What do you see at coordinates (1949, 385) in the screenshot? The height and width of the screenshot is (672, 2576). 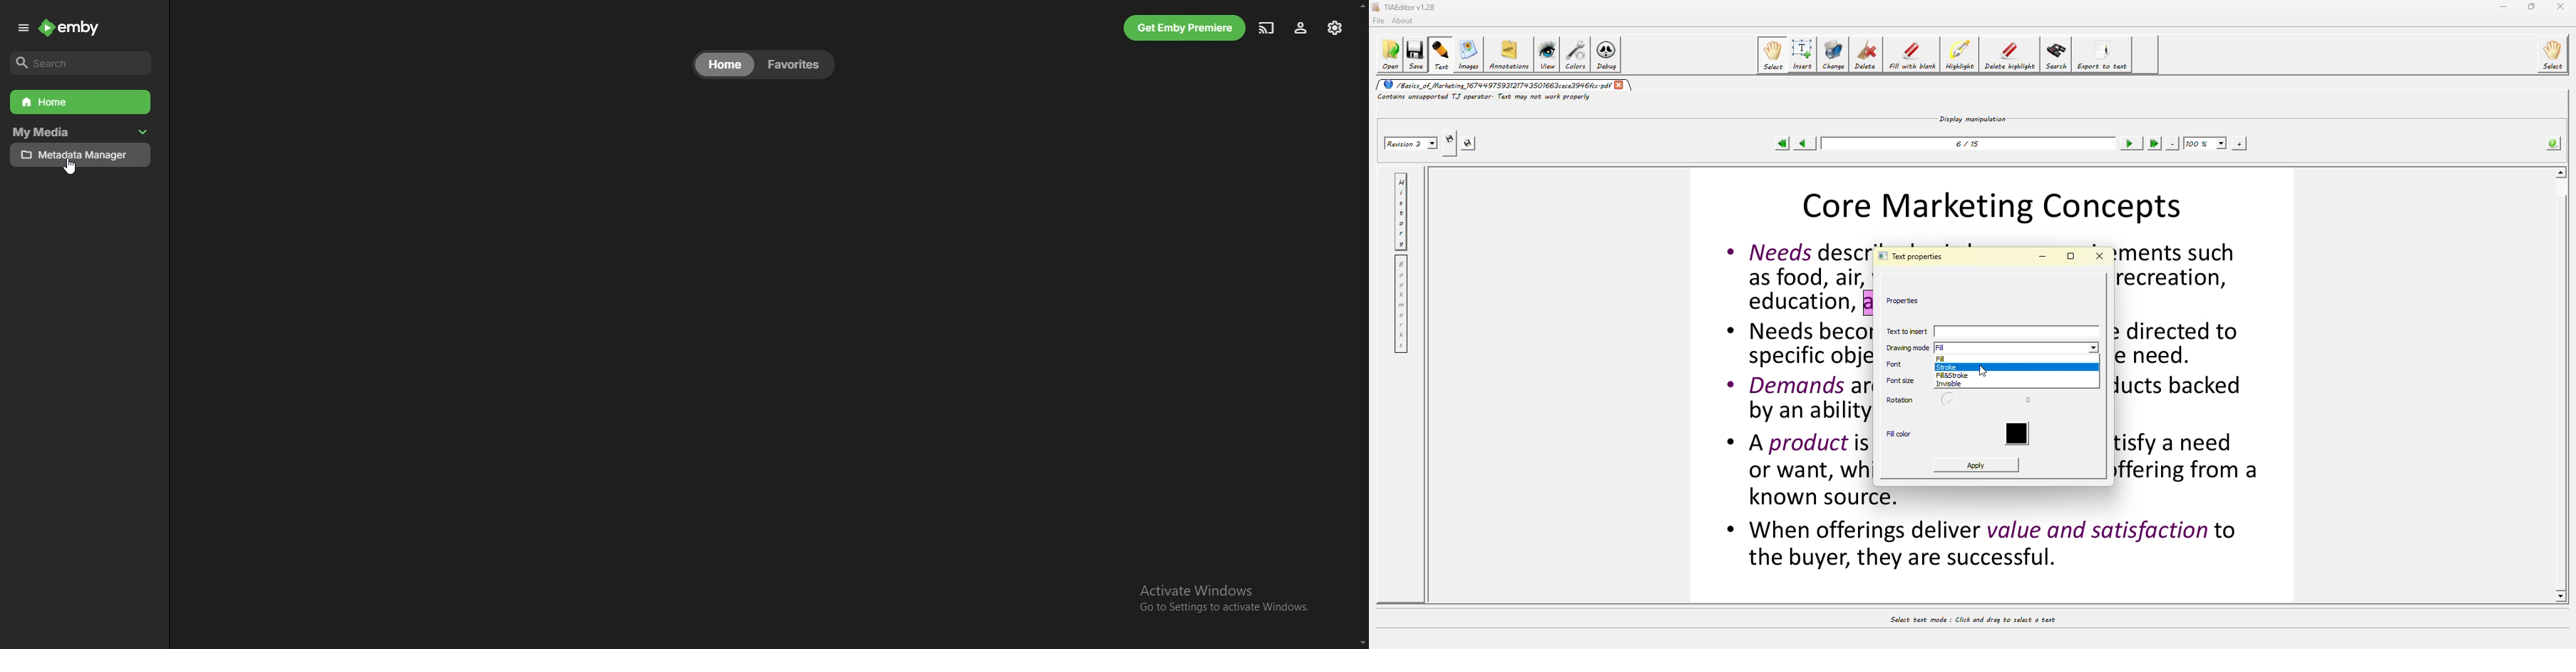 I see `invisible` at bounding box center [1949, 385].